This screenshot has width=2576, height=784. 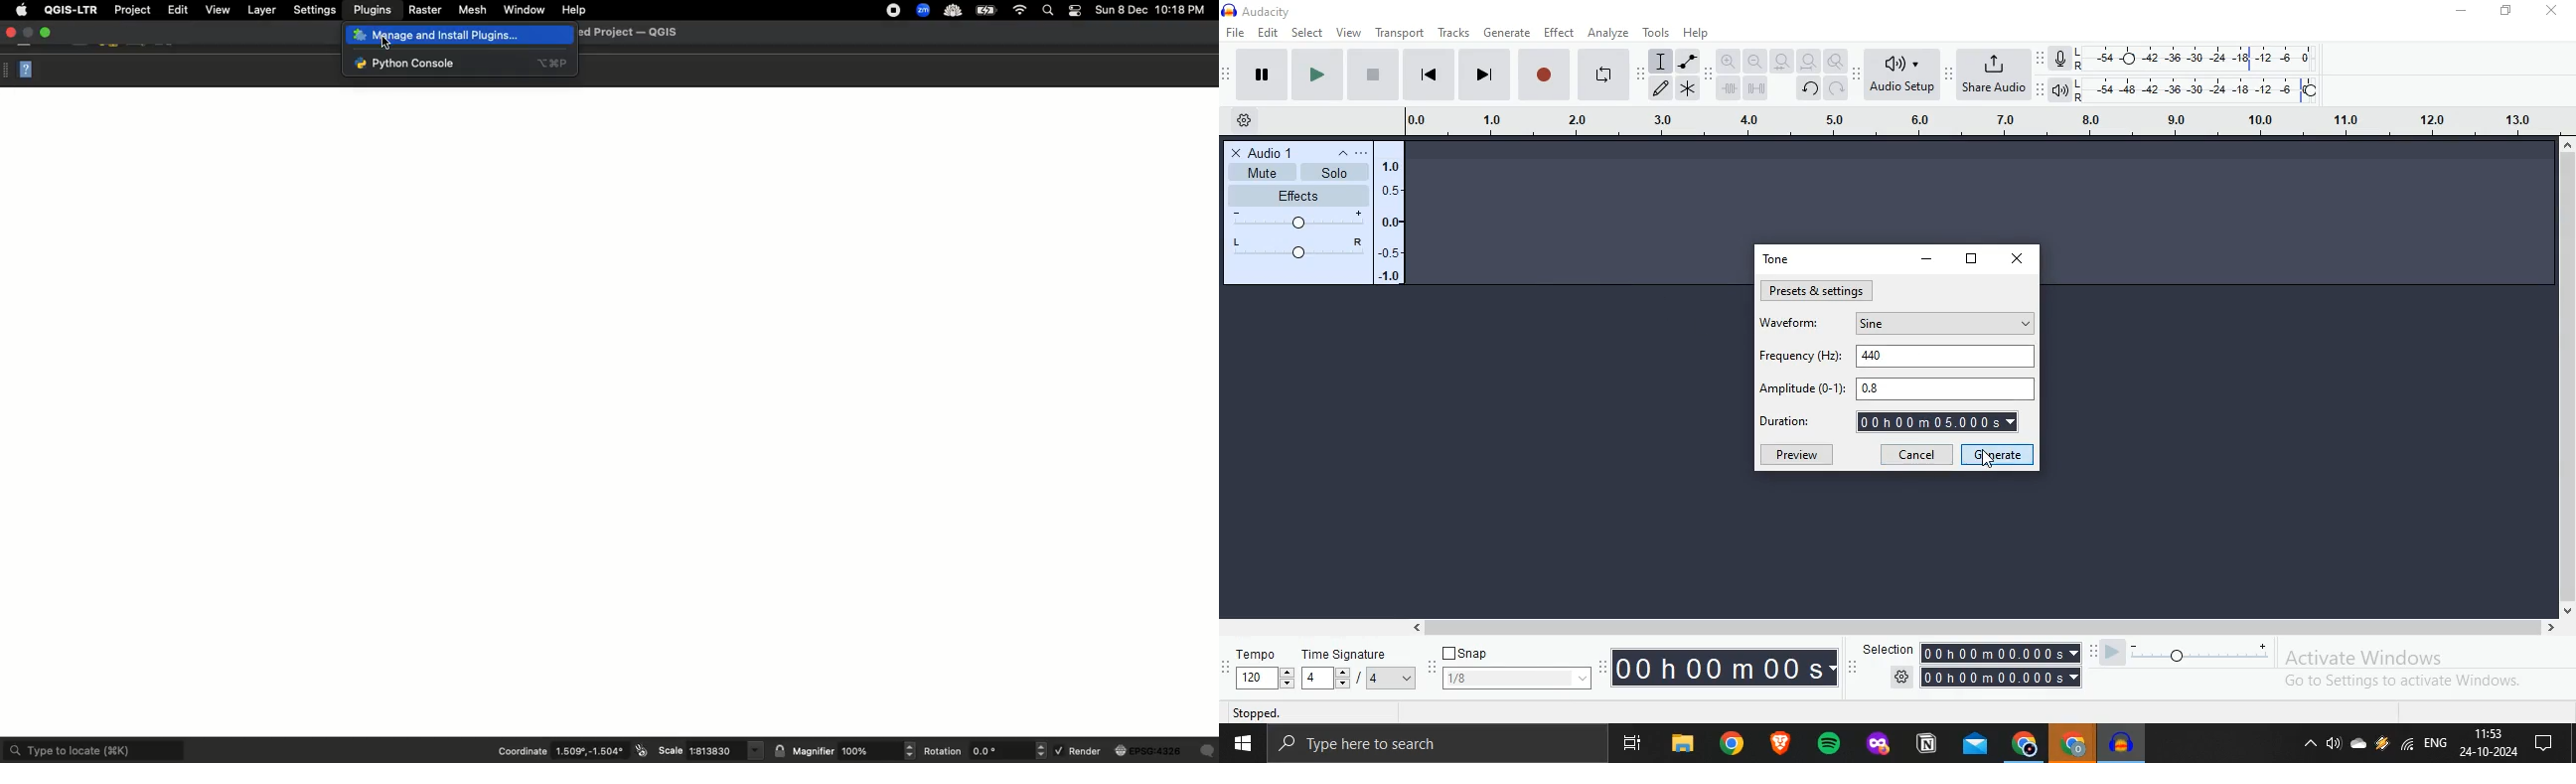 I want to click on Language, so click(x=2439, y=743).